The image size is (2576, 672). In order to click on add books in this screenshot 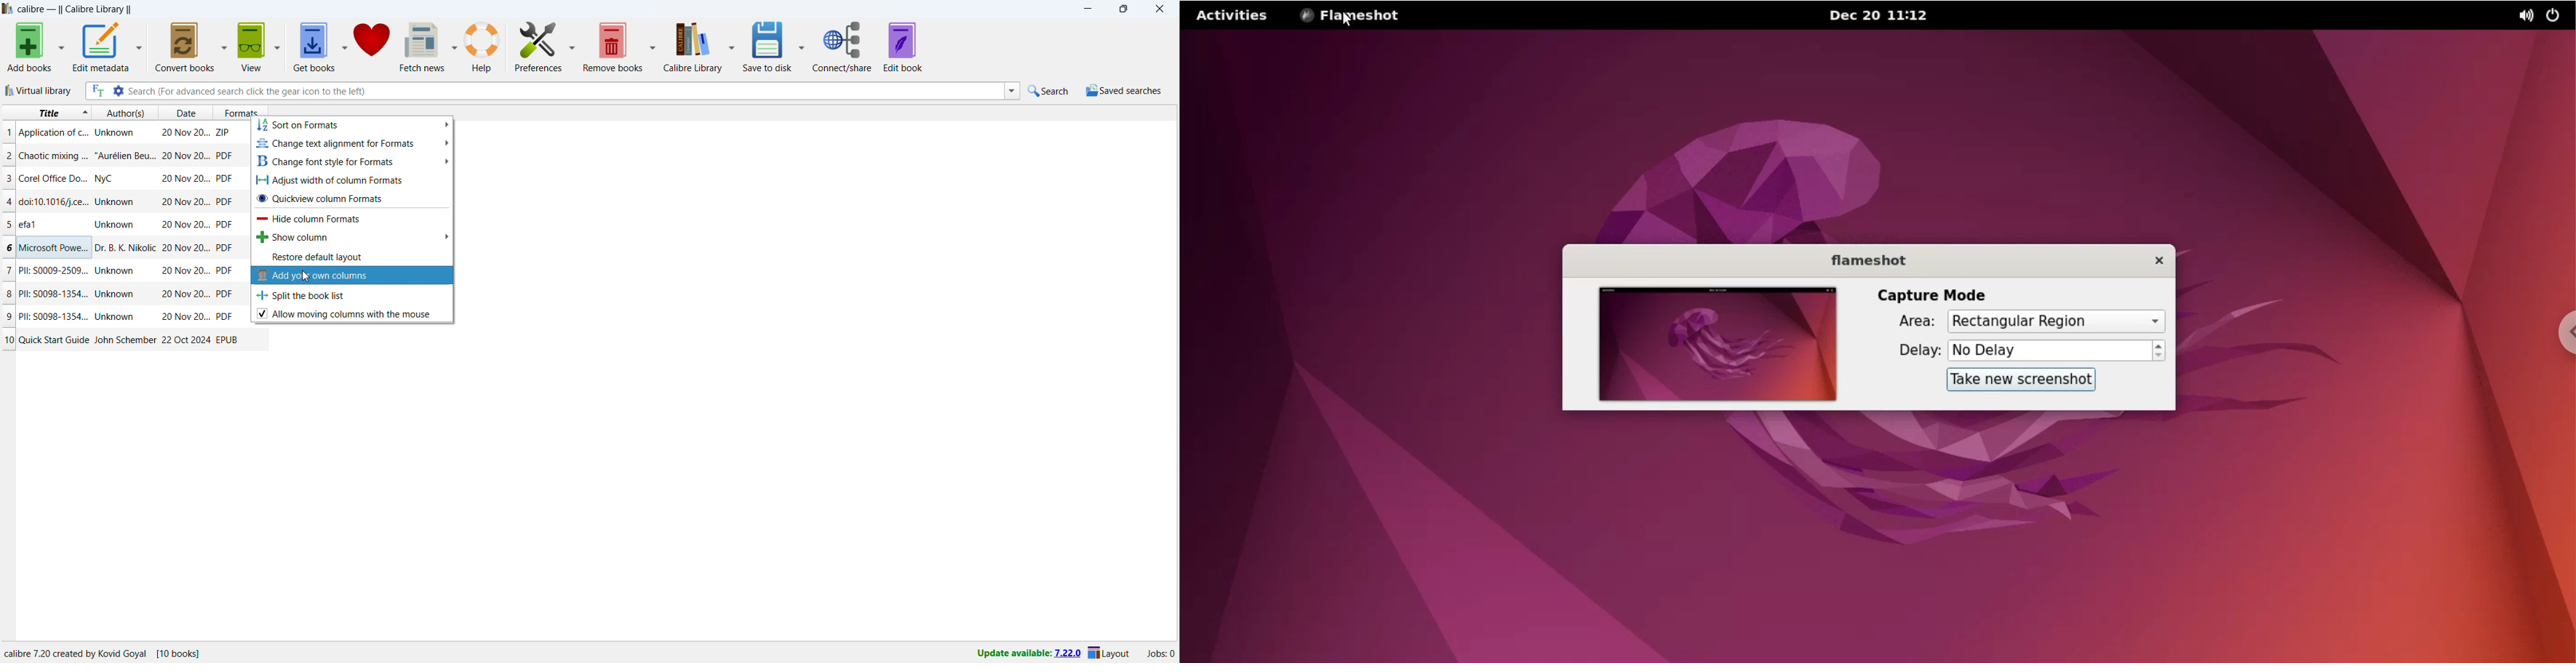, I will do `click(30, 47)`.